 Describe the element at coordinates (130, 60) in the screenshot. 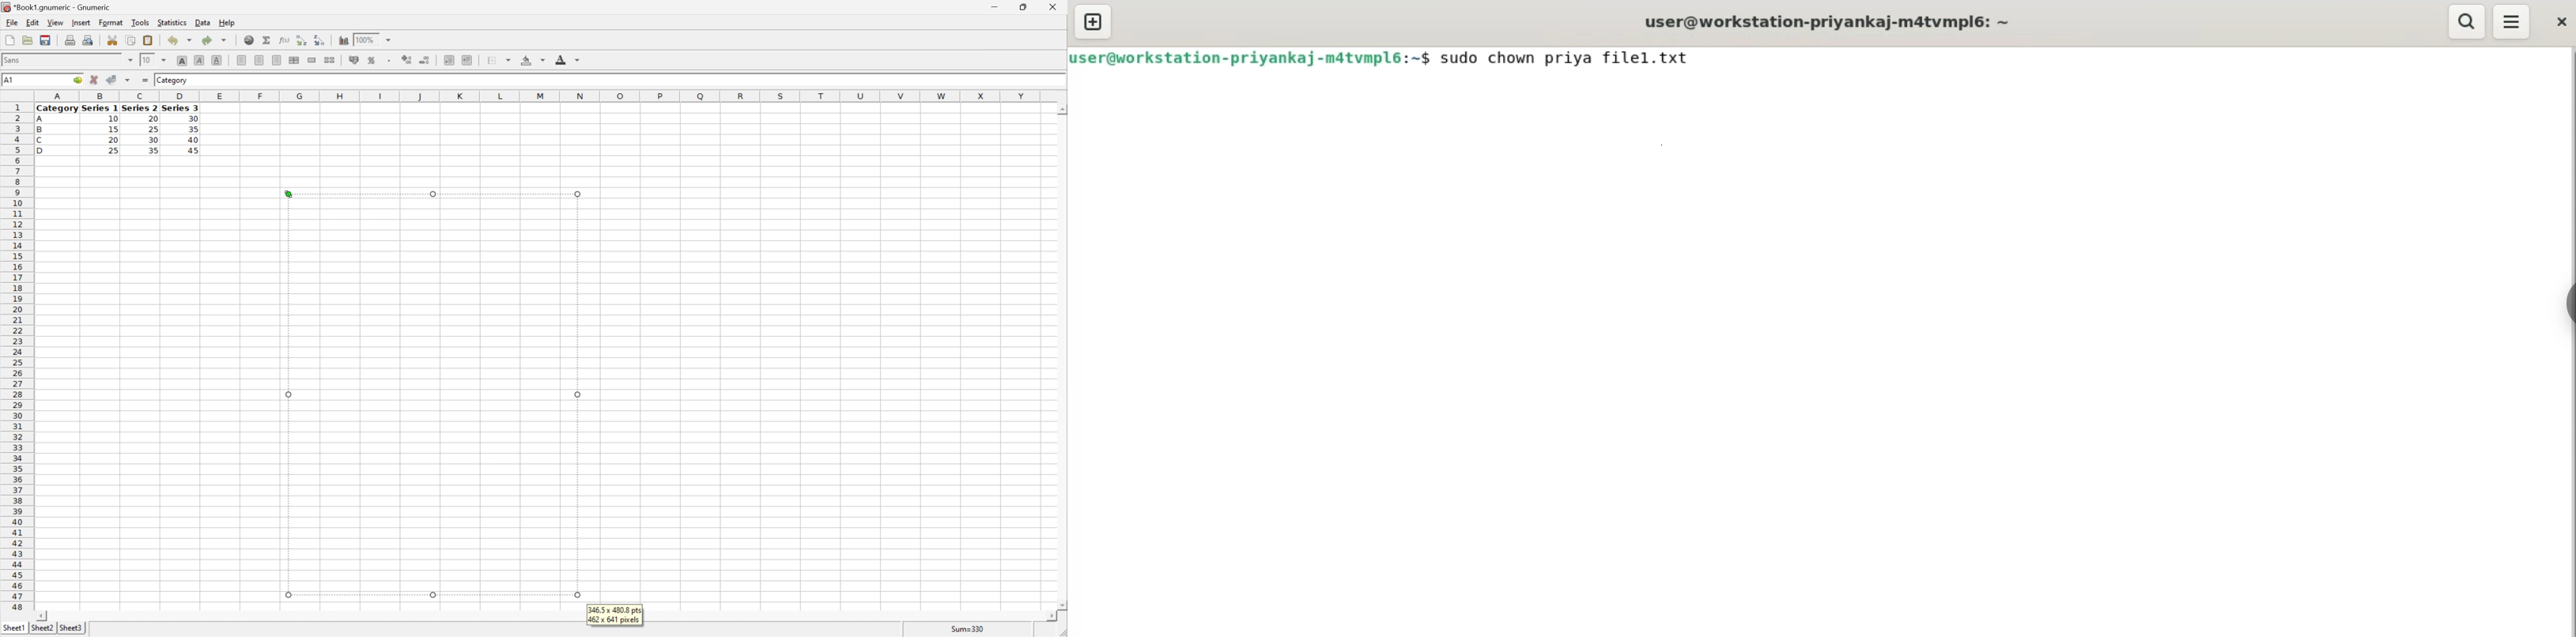

I see `Drop Down` at that location.